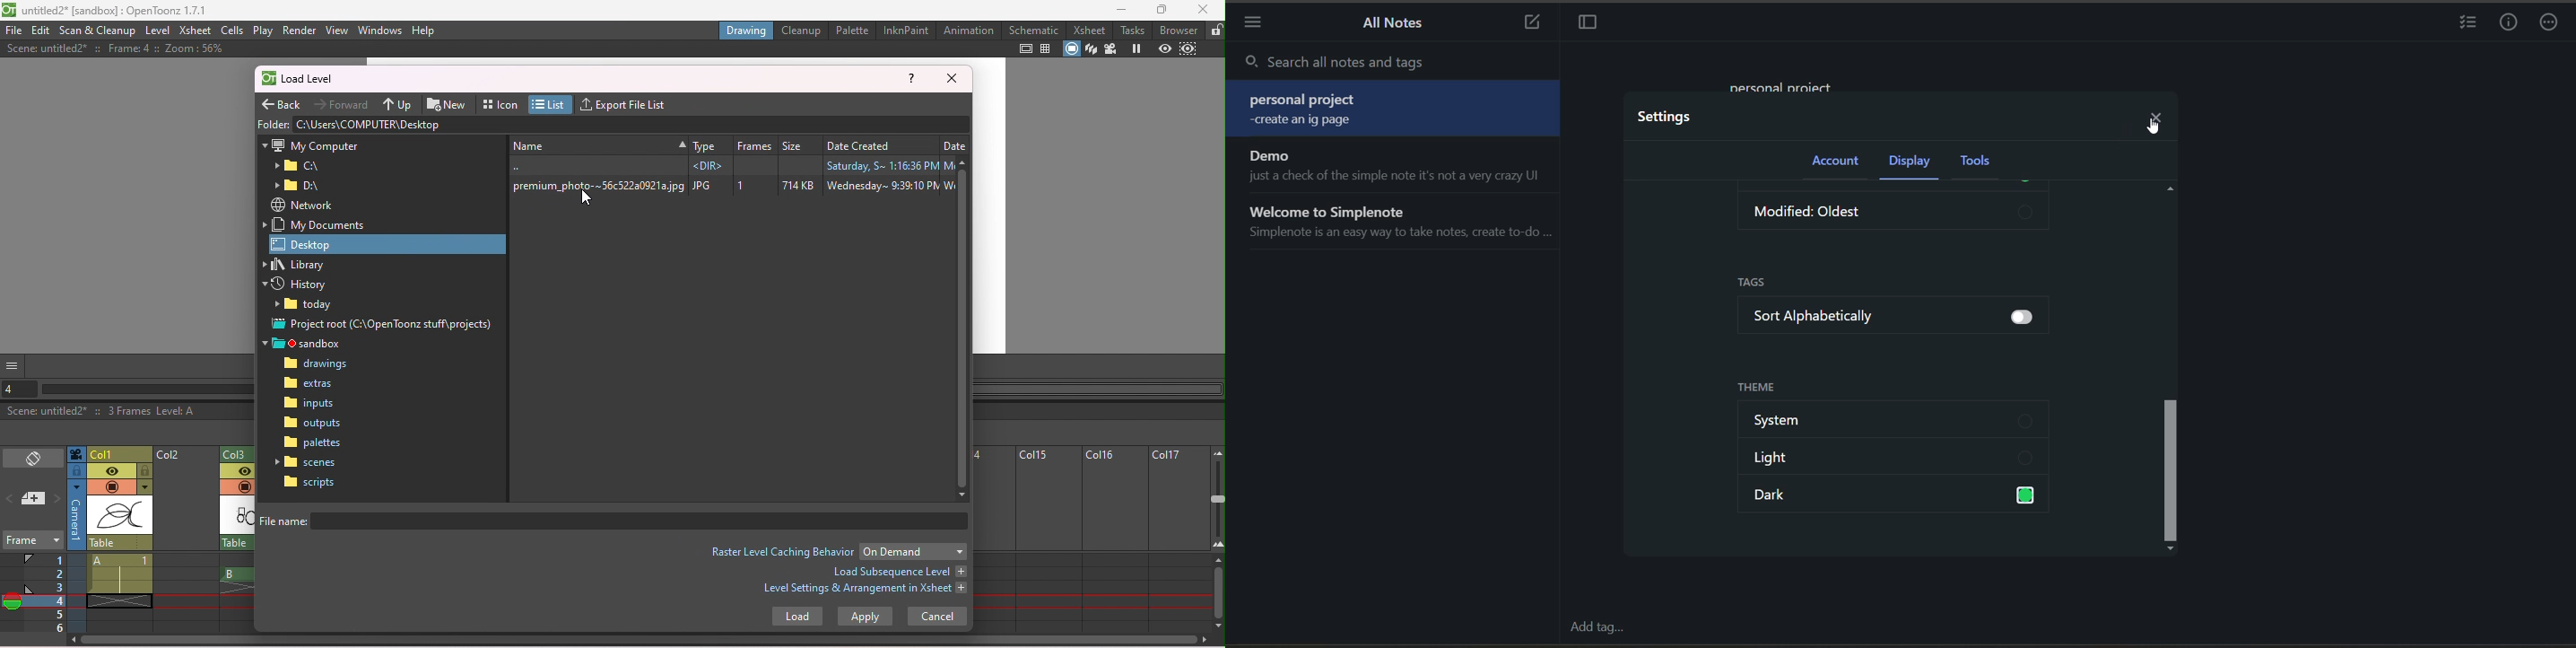 The height and width of the screenshot is (672, 2576). What do you see at coordinates (309, 482) in the screenshot?
I see `Scripts ` at bounding box center [309, 482].